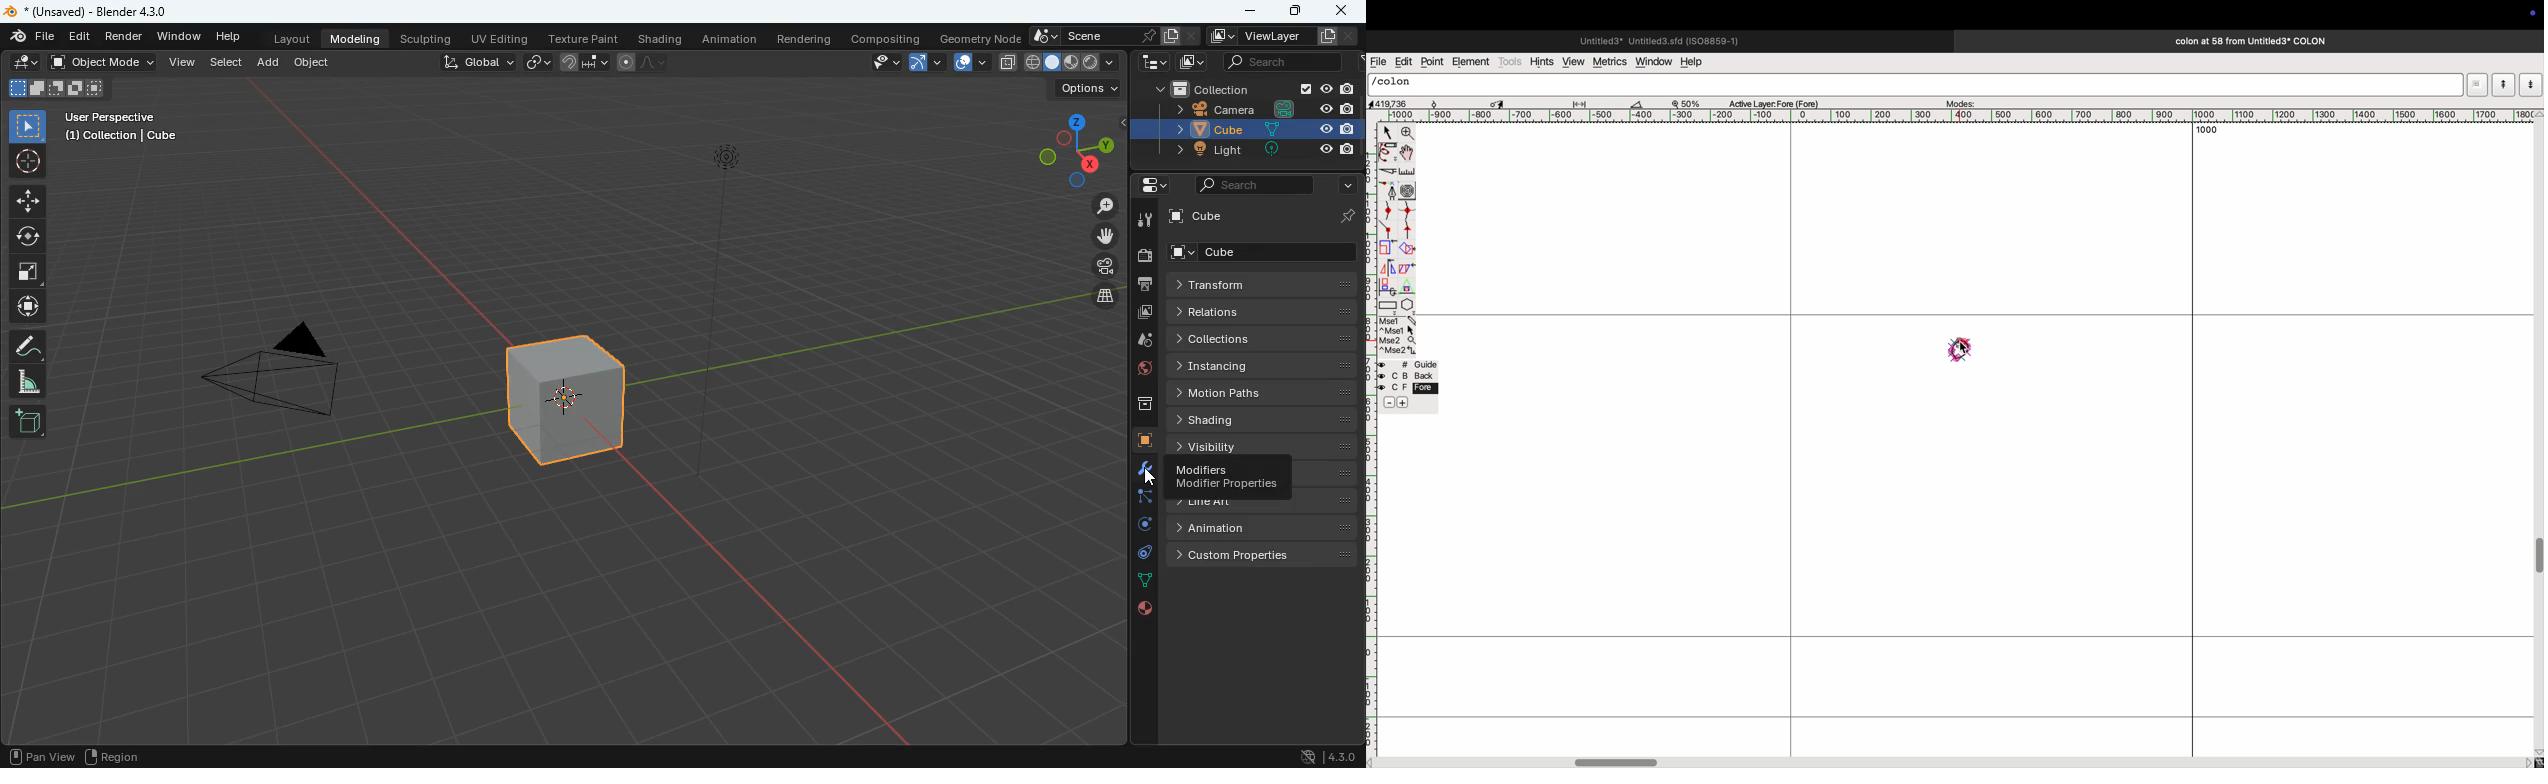 This screenshot has height=784, width=2548. What do you see at coordinates (359, 39) in the screenshot?
I see `modeling` at bounding box center [359, 39].